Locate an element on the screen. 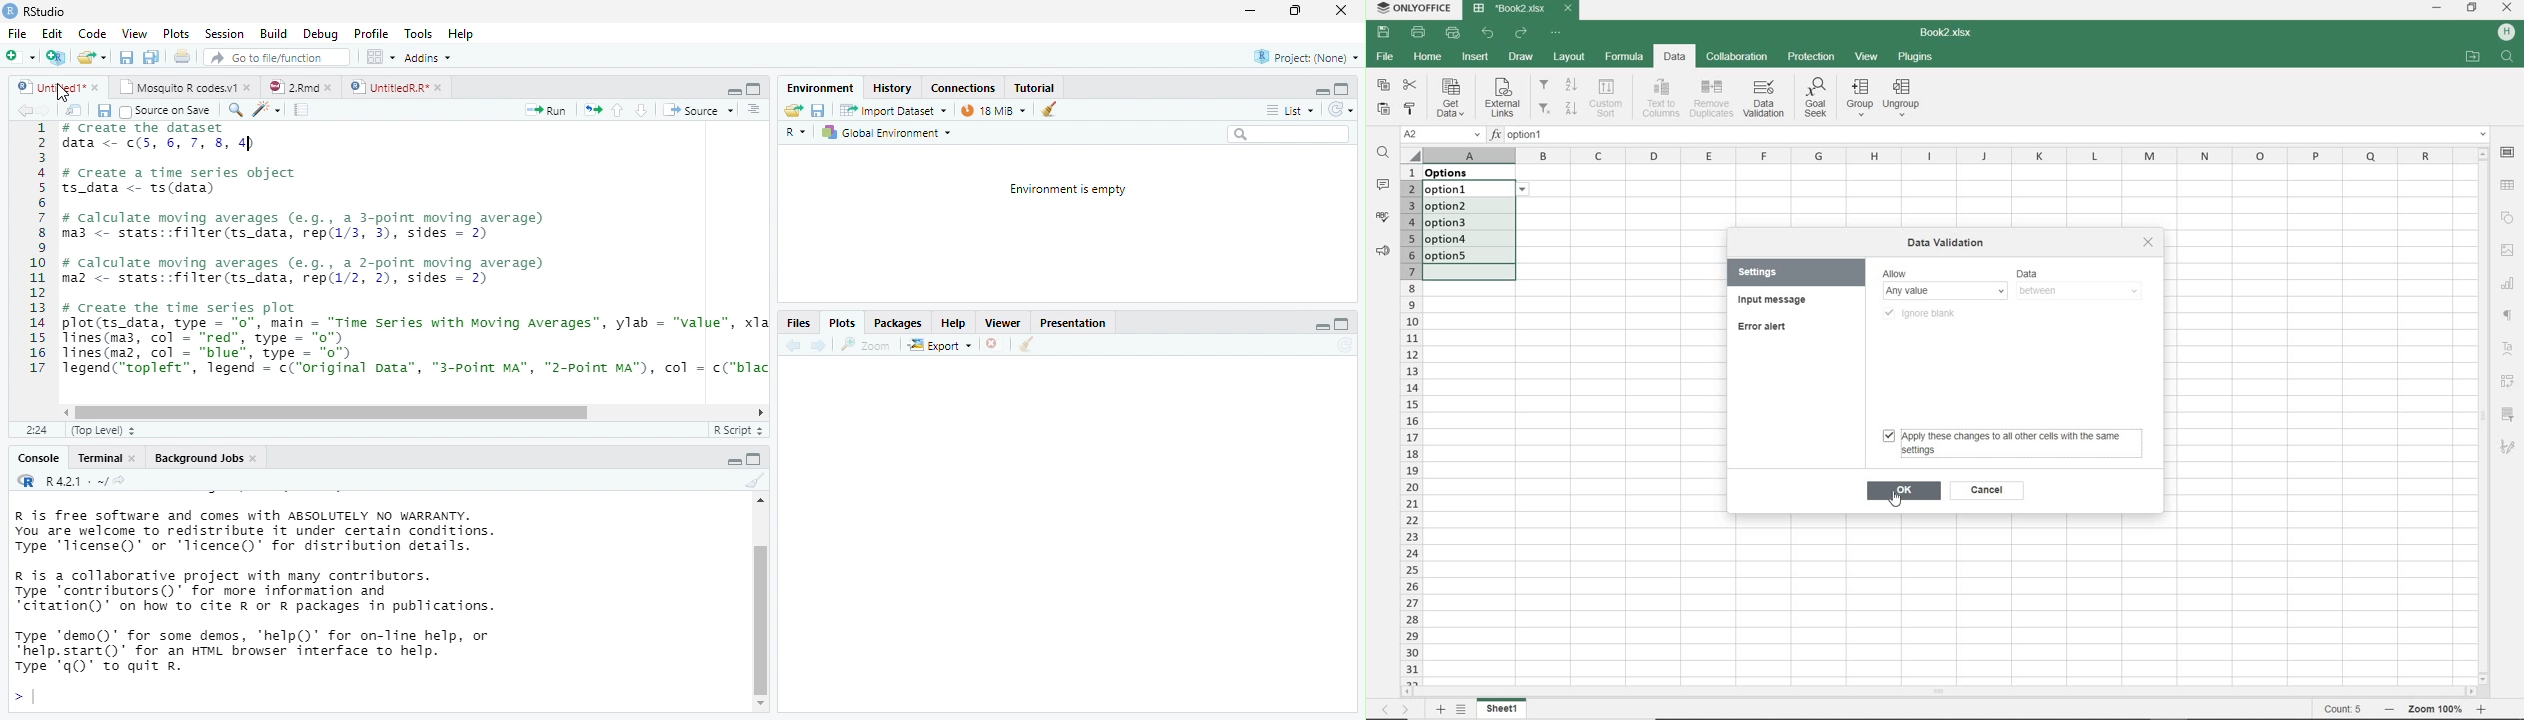 Image resolution: width=2548 pixels, height=728 pixels. group is located at coordinates (1861, 99).